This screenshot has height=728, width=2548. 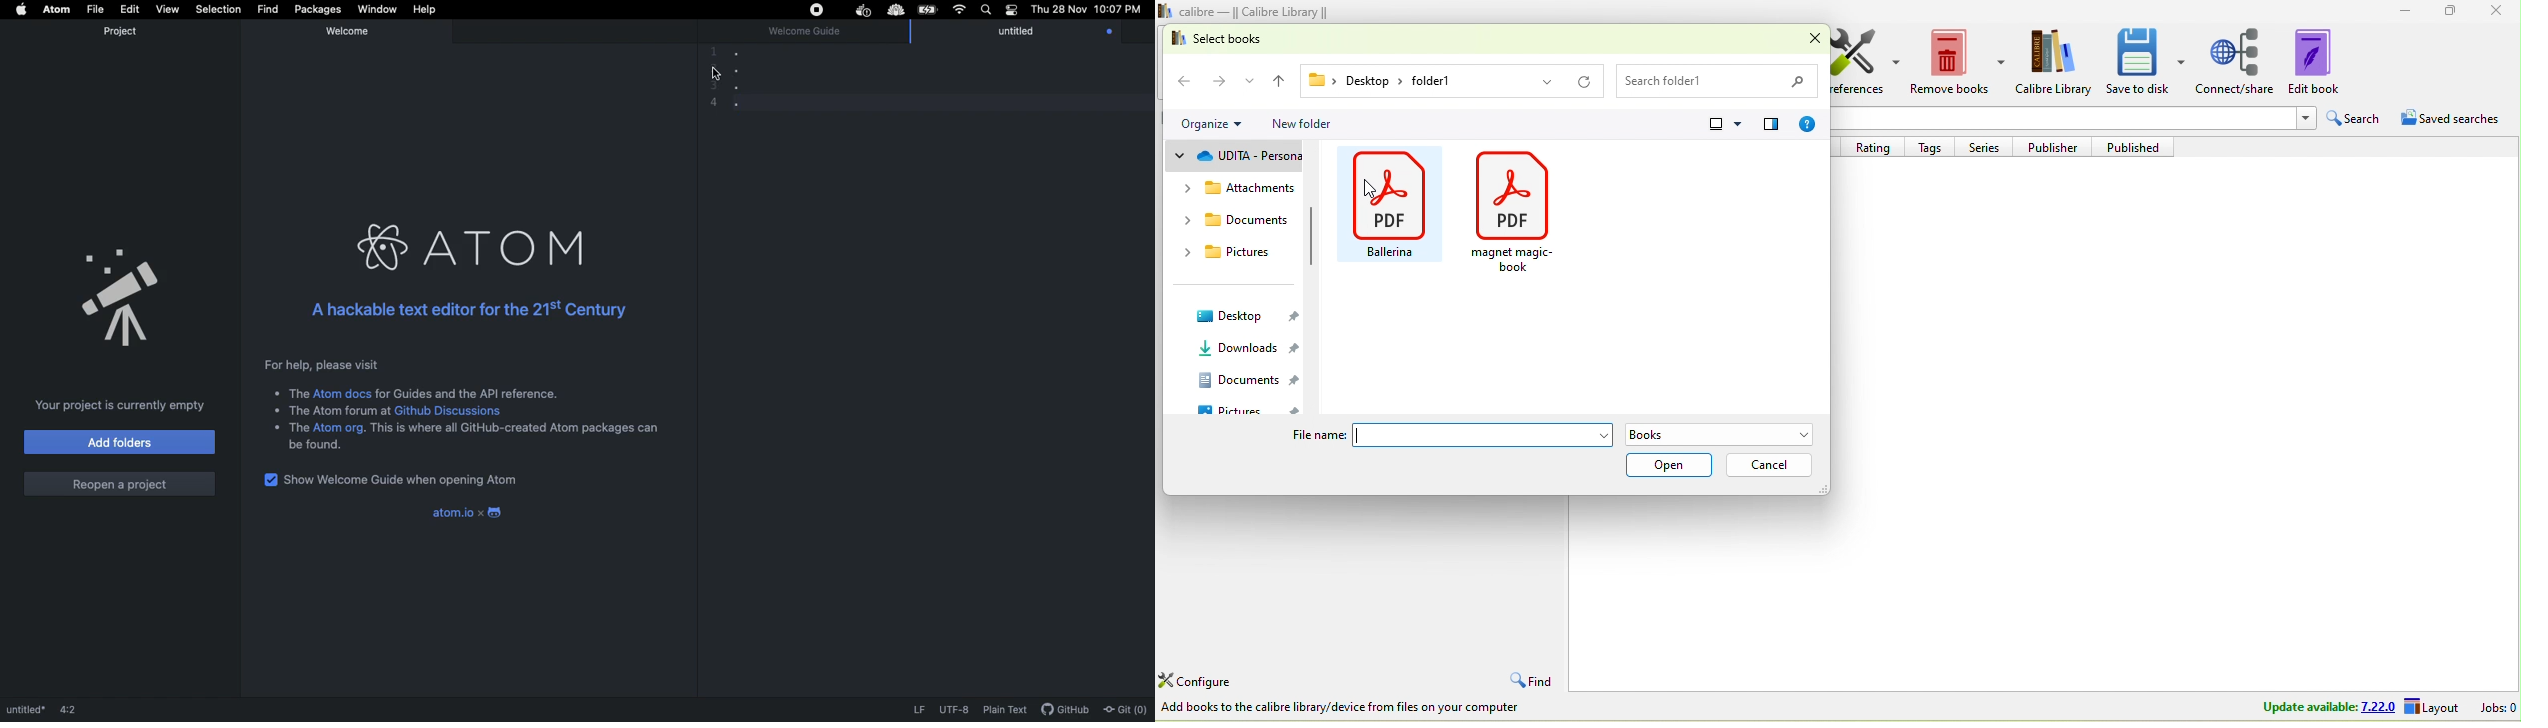 I want to click on attachments, so click(x=1240, y=186).